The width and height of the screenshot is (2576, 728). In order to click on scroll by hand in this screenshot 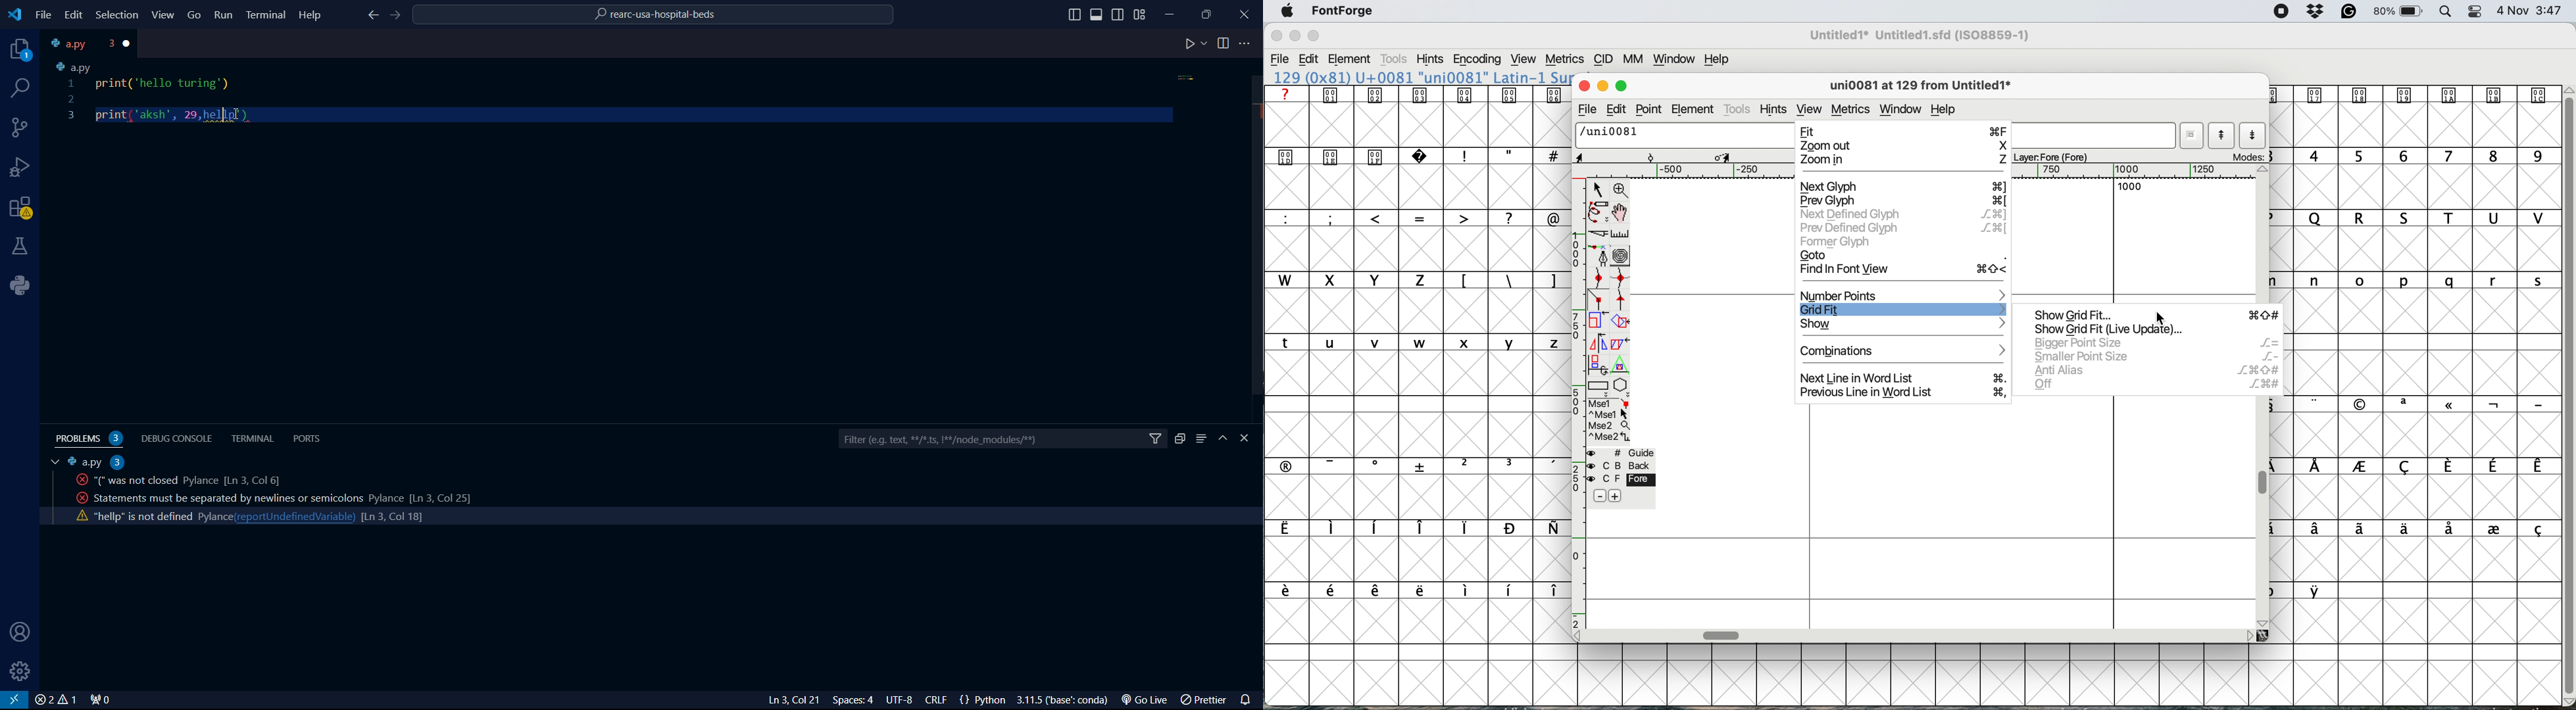, I will do `click(1619, 211)`.